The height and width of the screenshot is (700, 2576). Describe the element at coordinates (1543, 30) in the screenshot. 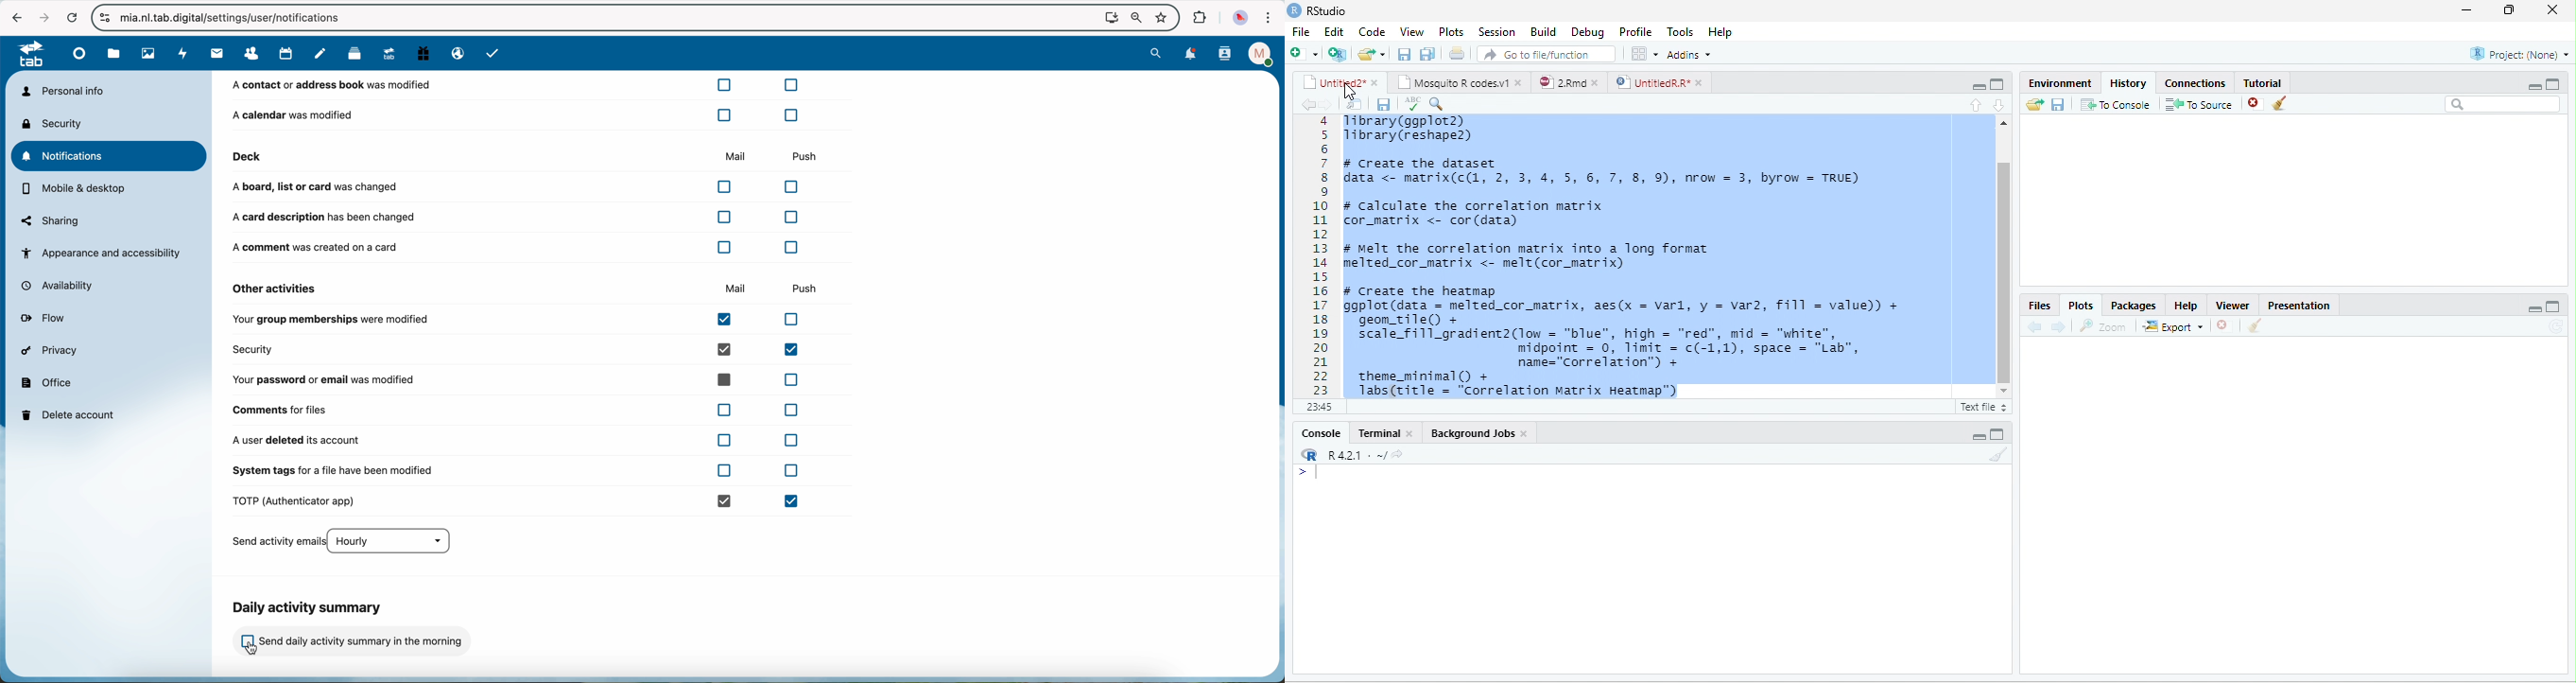

I see `build` at that location.